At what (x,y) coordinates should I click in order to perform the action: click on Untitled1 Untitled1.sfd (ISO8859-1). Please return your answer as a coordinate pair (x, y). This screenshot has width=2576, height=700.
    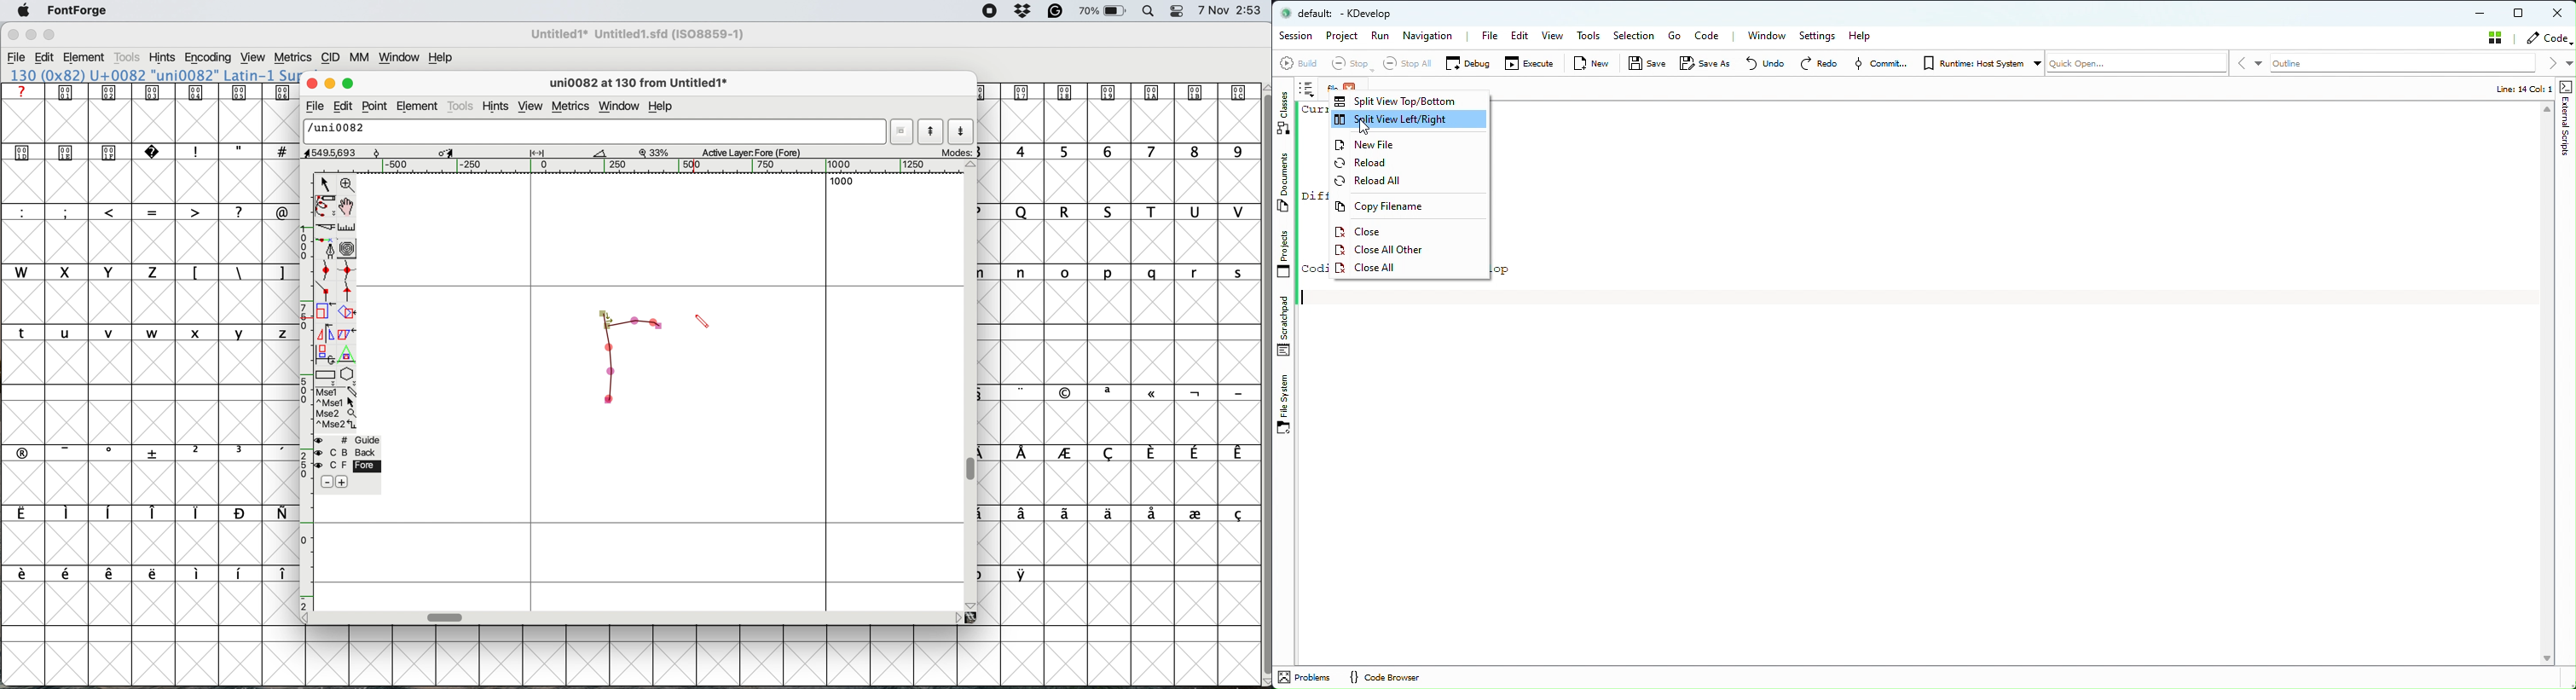
    Looking at the image, I should click on (641, 34).